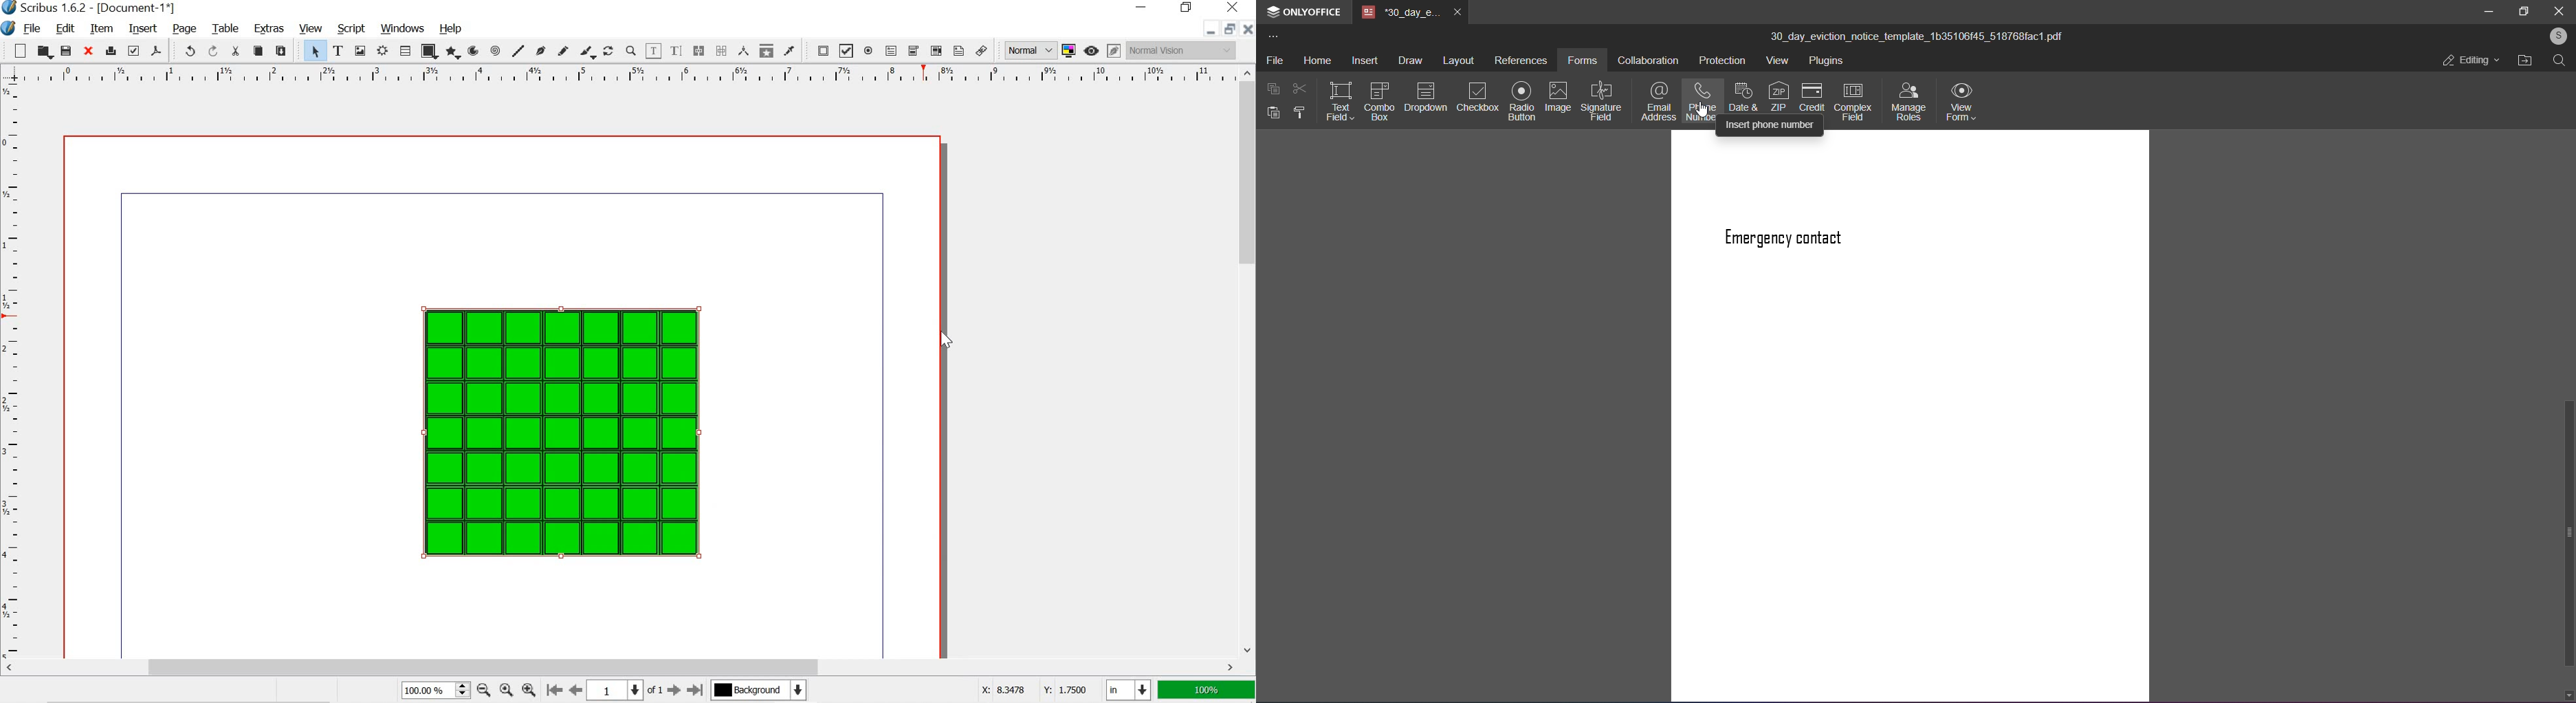 The width and height of the screenshot is (2576, 728). I want to click on render frame, so click(381, 52).